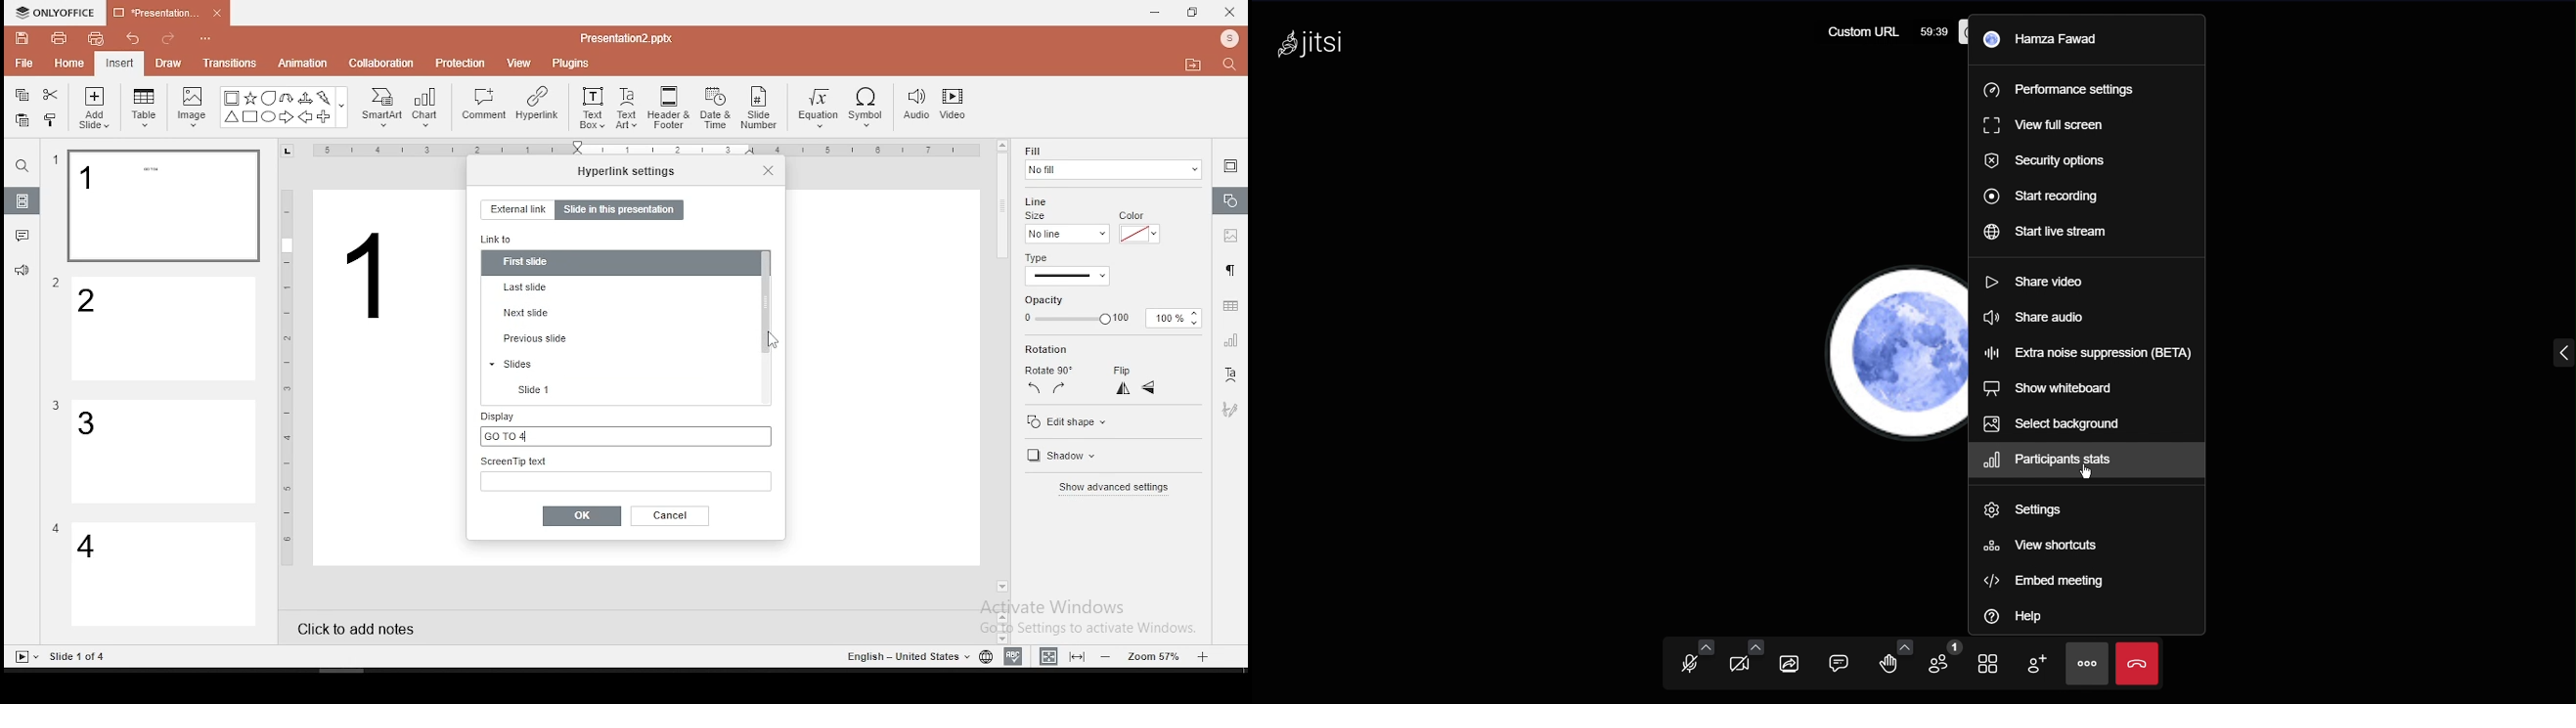  Describe the element at coordinates (1228, 238) in the screenshot. I see `image settings` at that location.